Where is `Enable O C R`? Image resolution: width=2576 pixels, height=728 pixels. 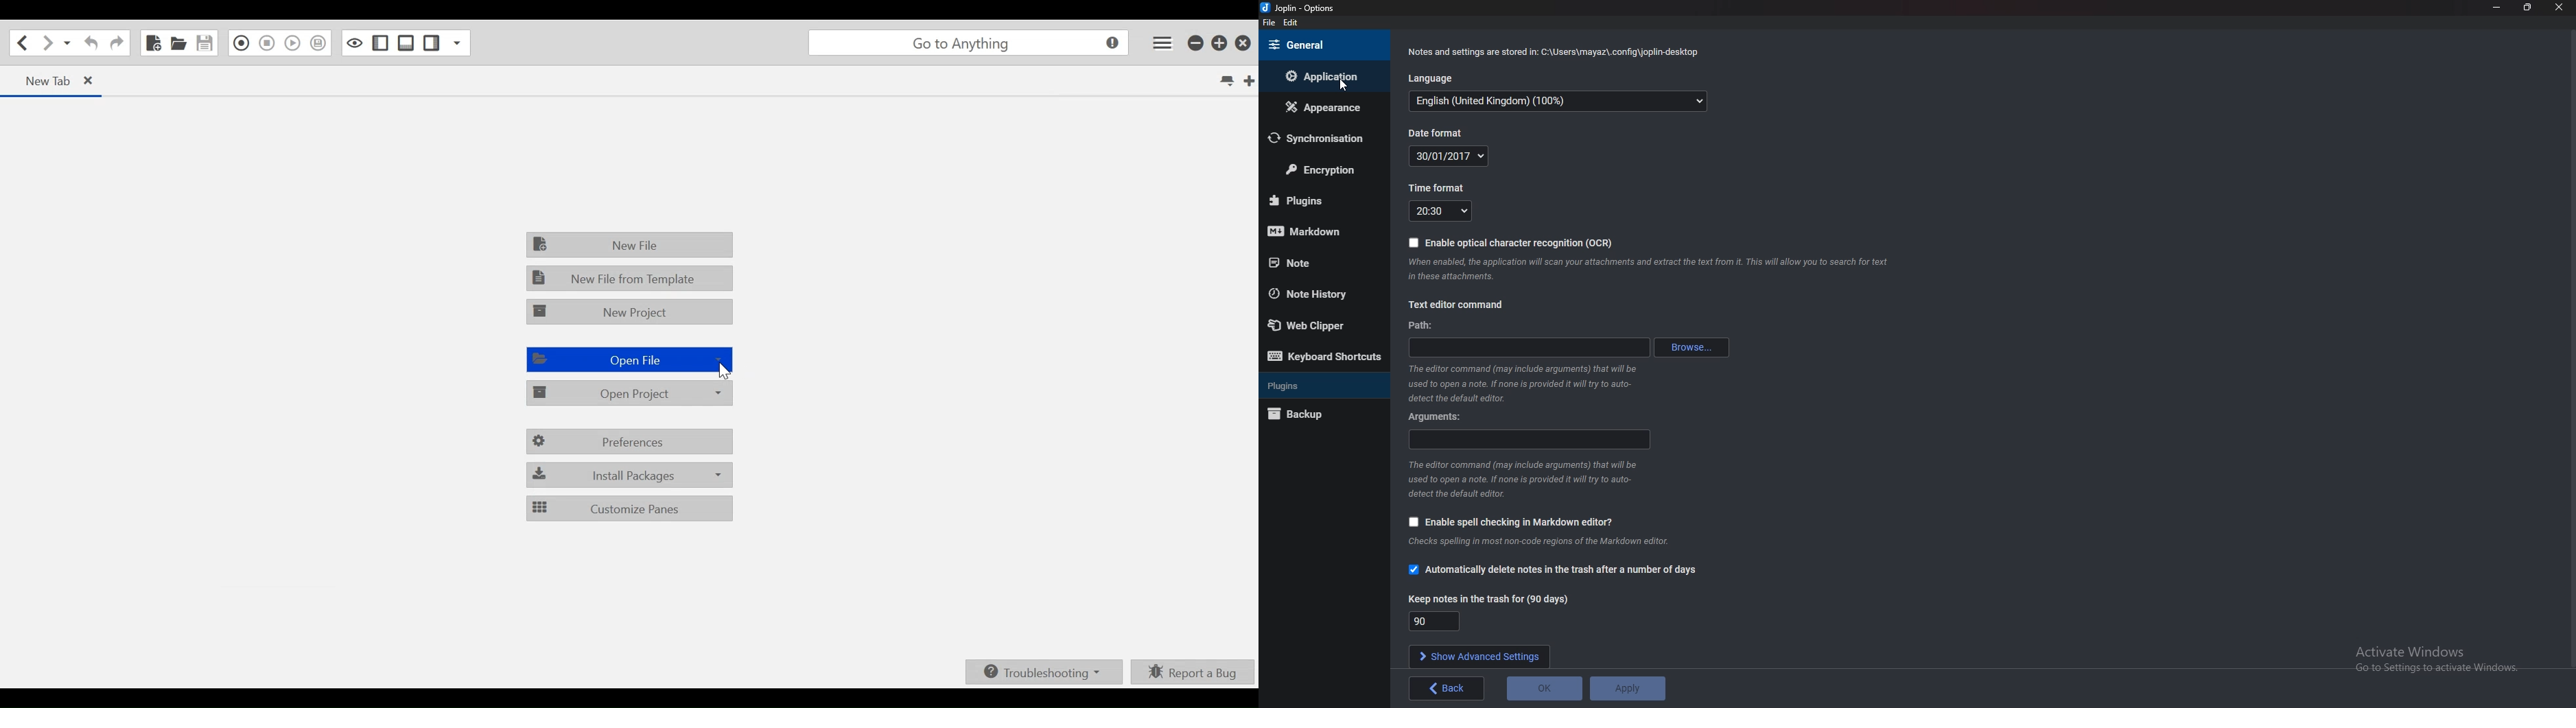 Enable O C R is located at coordinates (1521, 243).